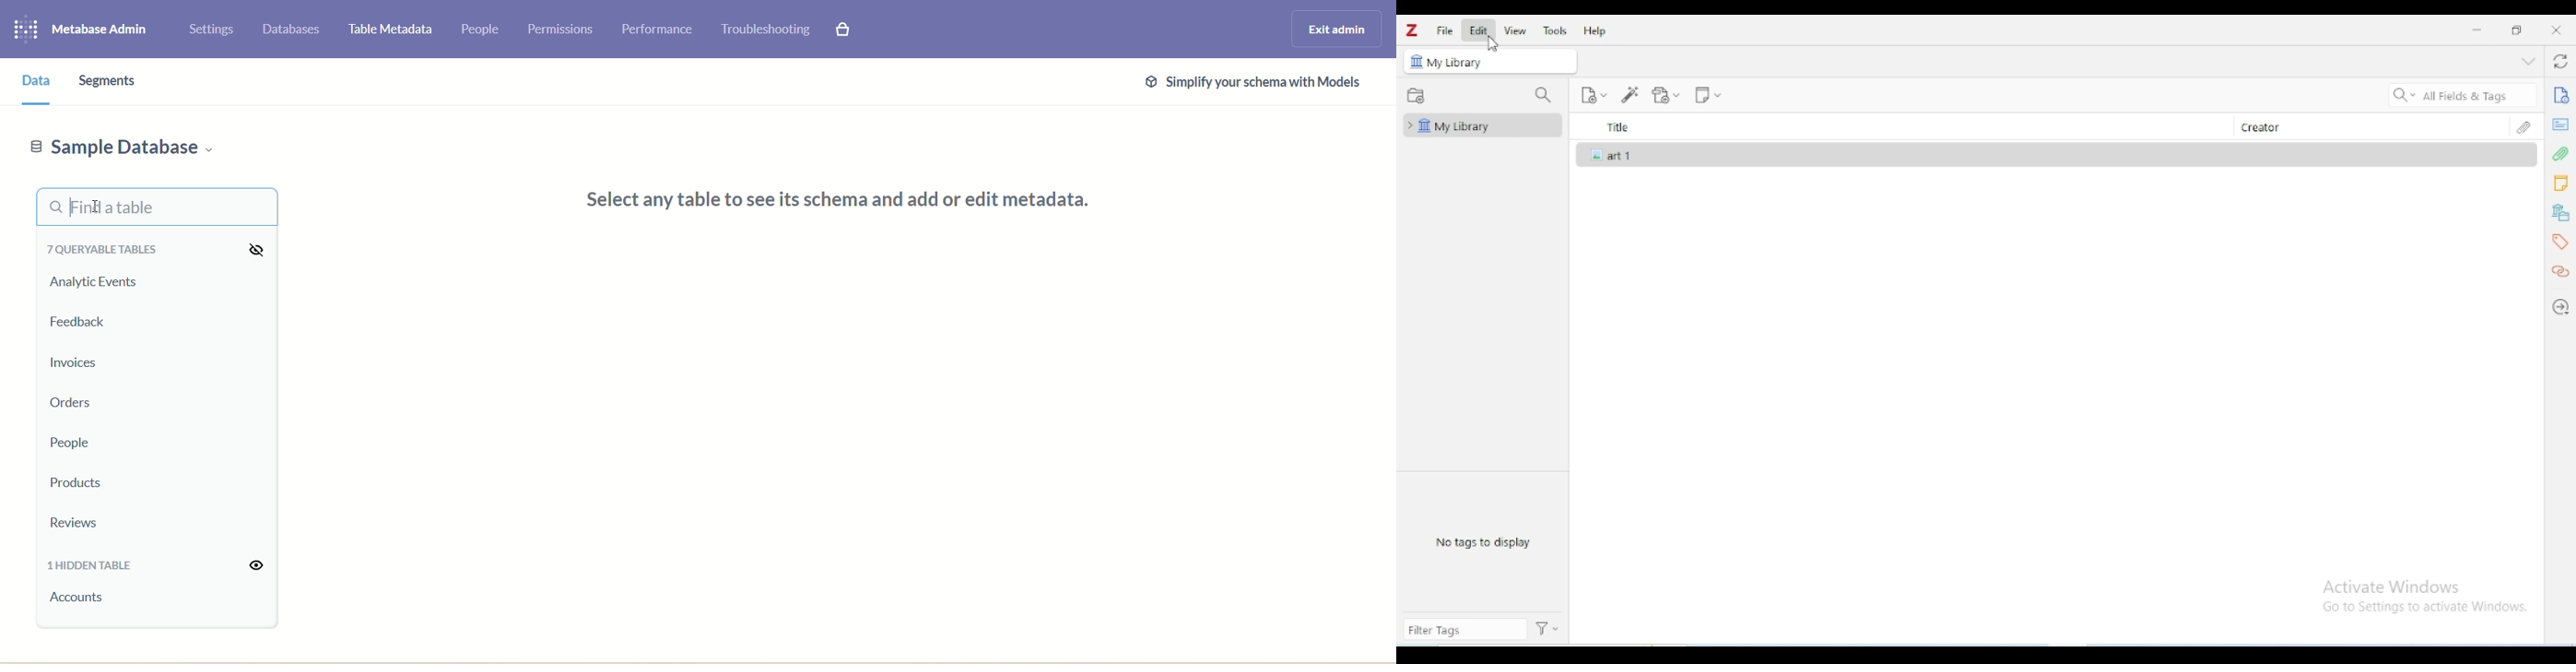  What do you see at coordinates (1478, 30) in the screenshot?
I see `edit` at bounding box center [1478, 30].